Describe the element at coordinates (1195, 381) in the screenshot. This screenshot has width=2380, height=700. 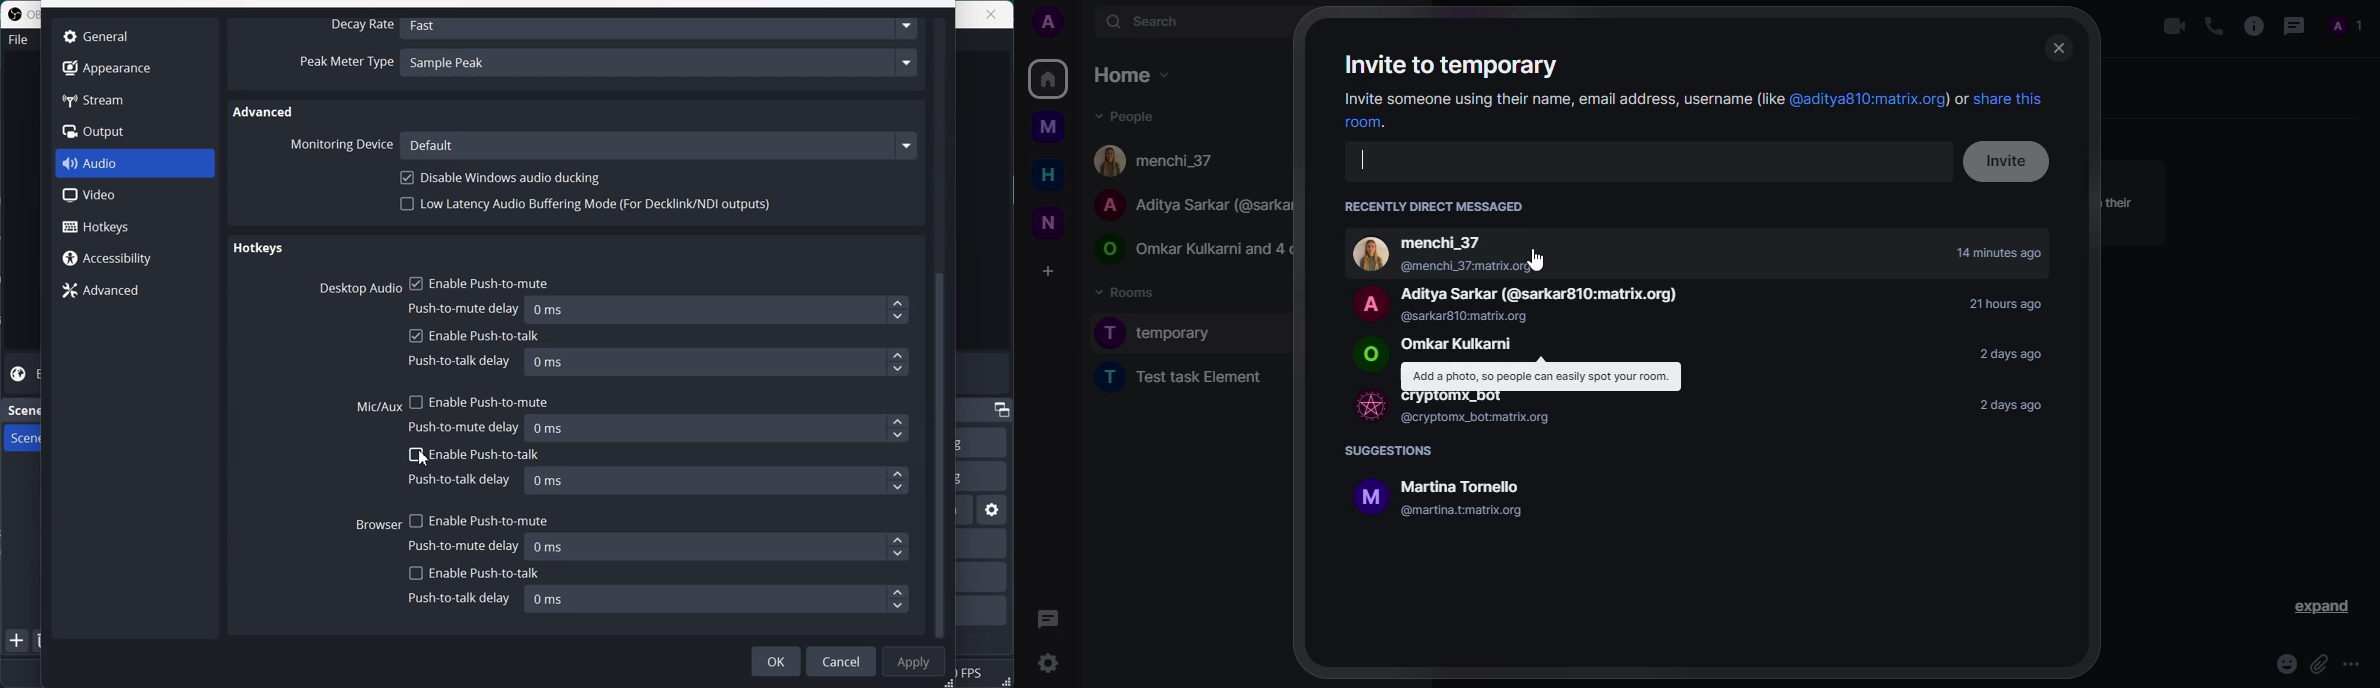
I see `new task element` at that location.